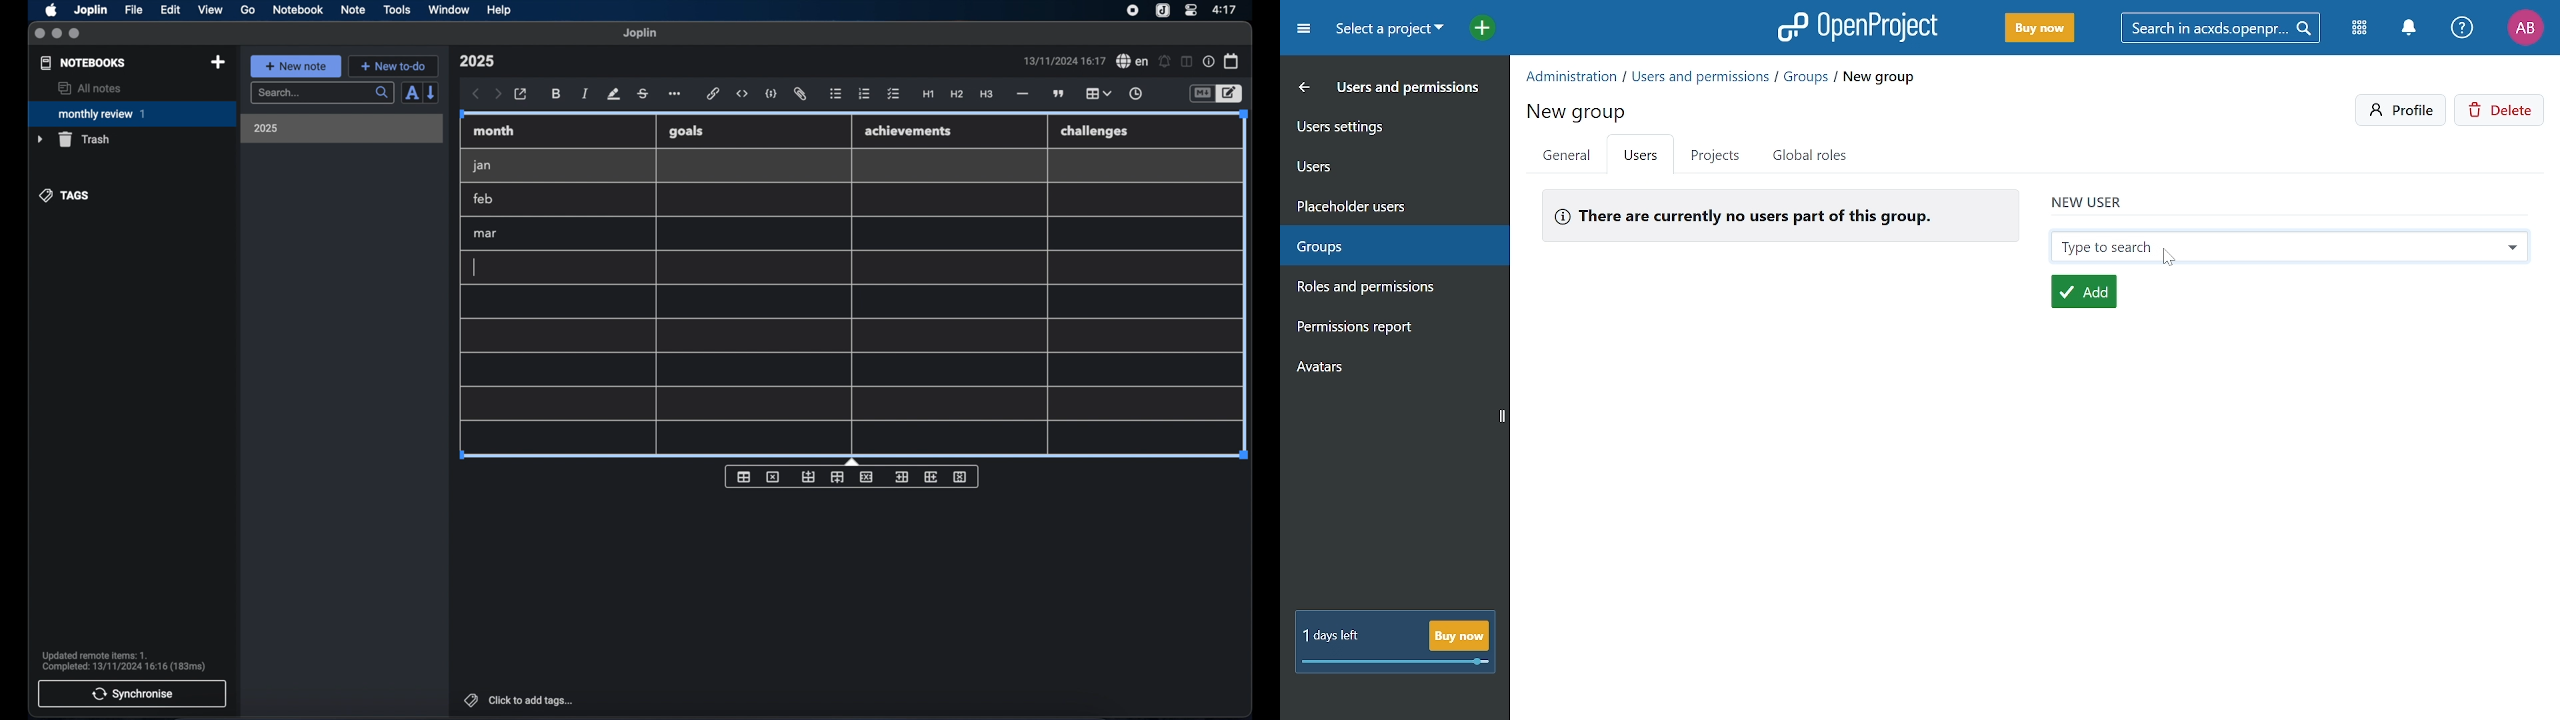  What do you see at coordinates (494, 131) in the screenshot?
I see `month` at bounding box center [494, 131].